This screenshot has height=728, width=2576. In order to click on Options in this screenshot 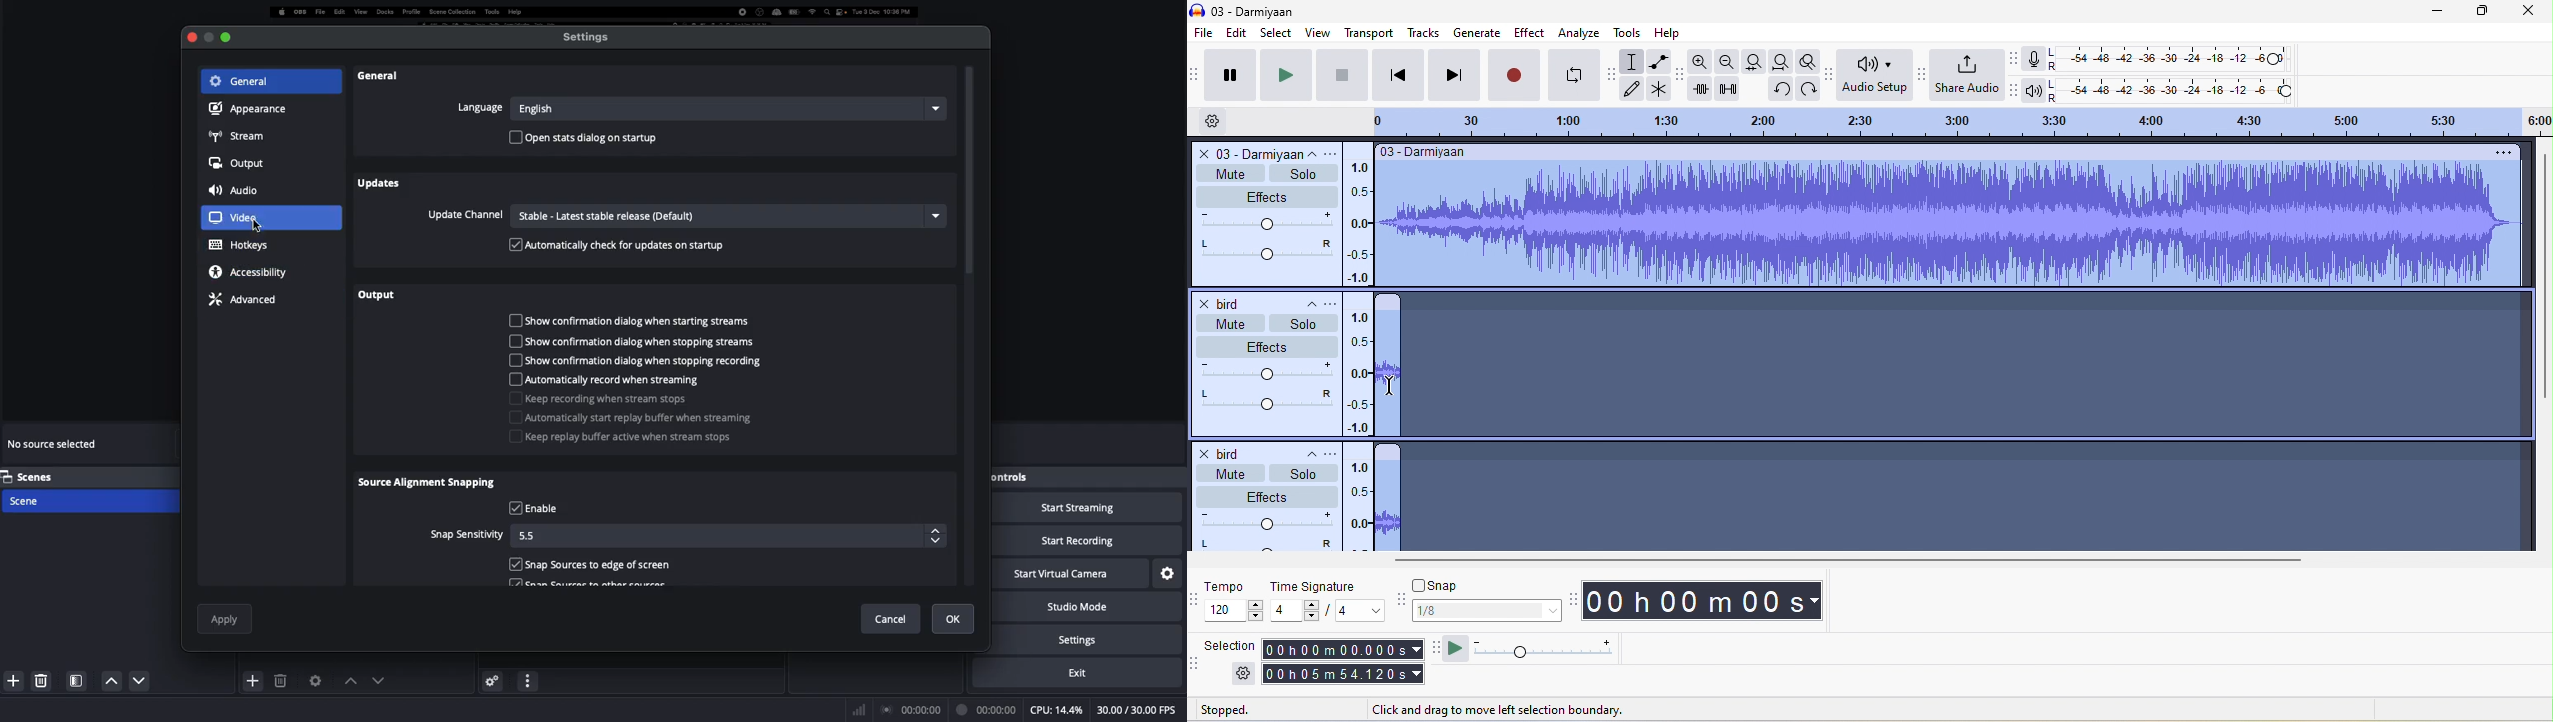, I will do `click(949, 561)`.